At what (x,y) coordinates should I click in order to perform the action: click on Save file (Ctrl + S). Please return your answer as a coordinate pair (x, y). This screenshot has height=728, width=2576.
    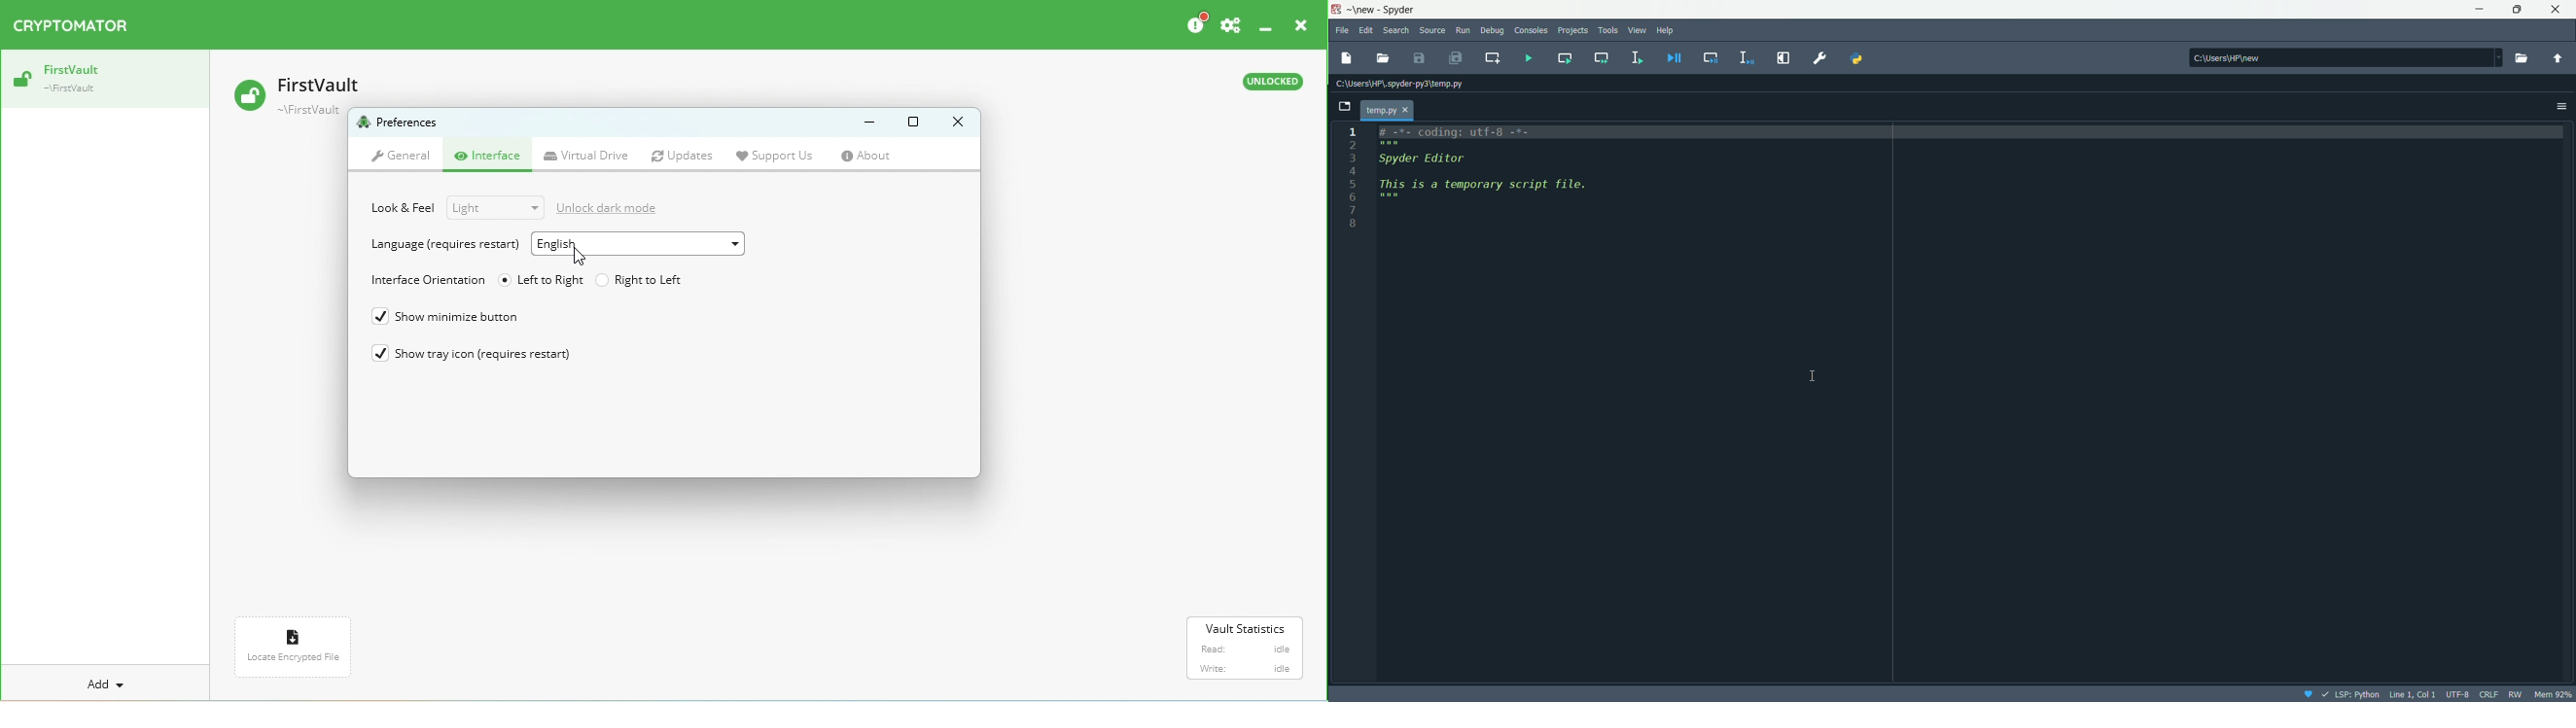
    Looking at the image, I should click on (1420, 58).